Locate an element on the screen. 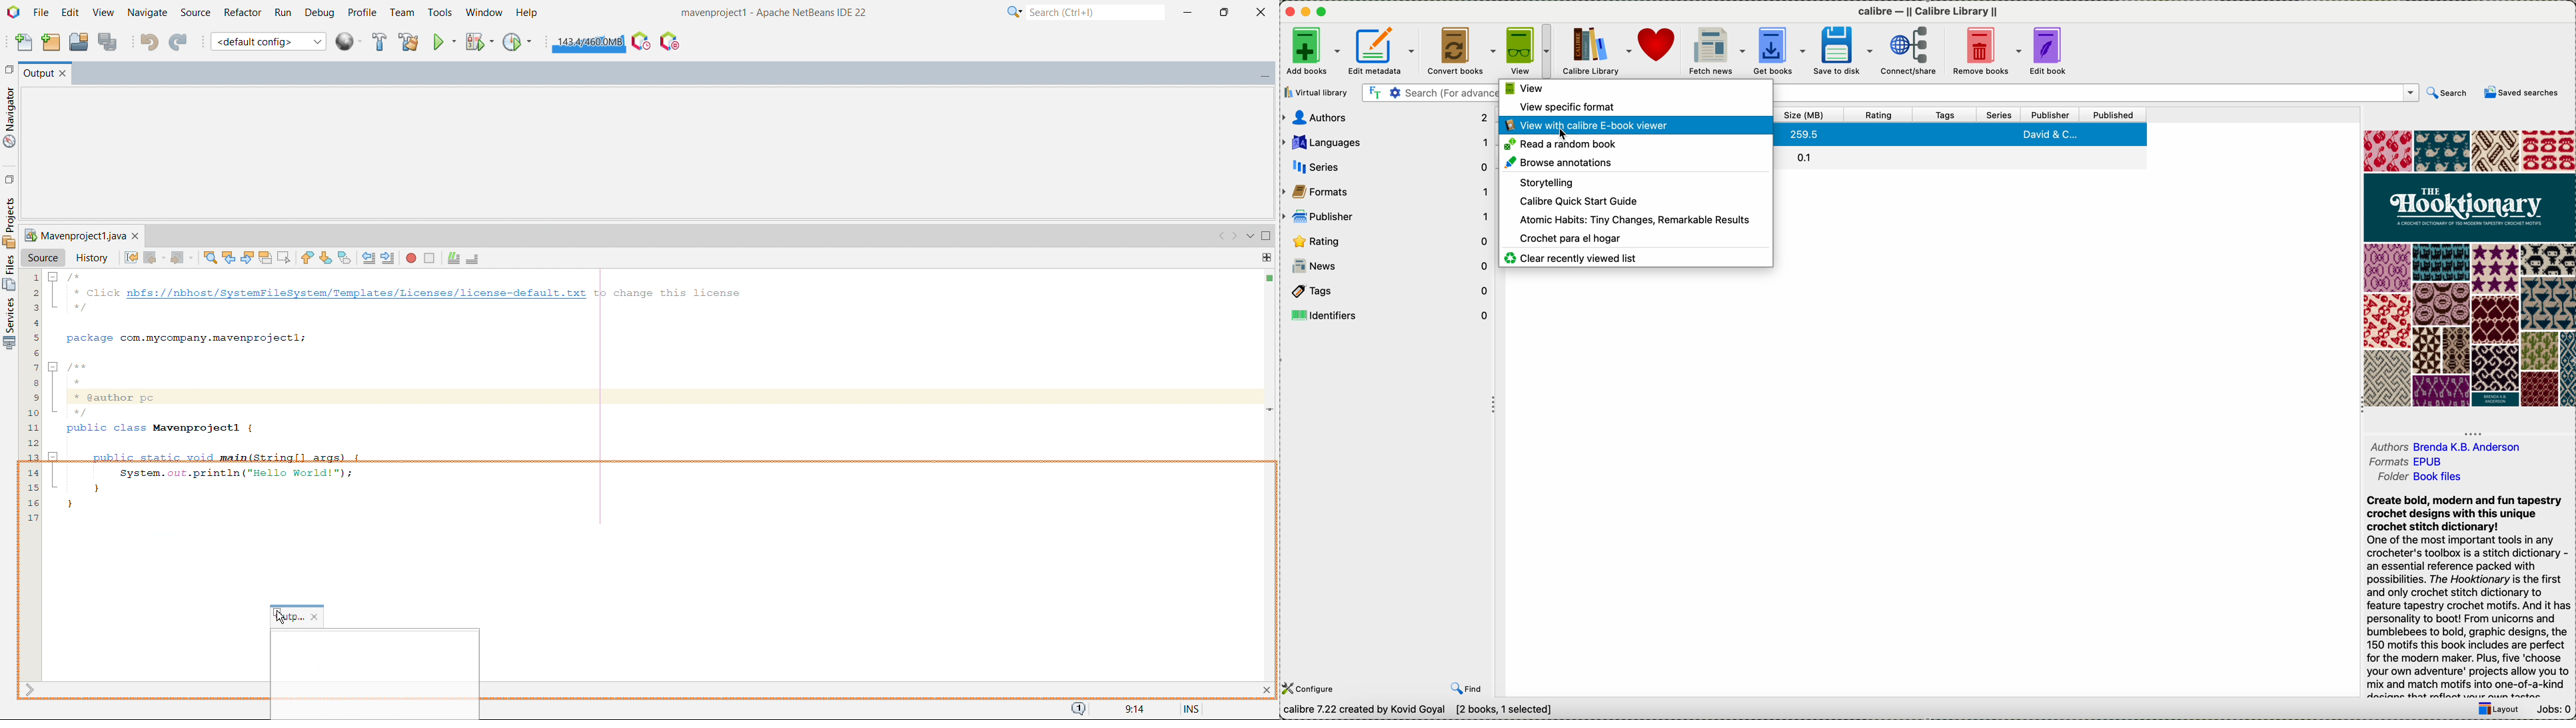  second book is located at coordinates (1963, 157).